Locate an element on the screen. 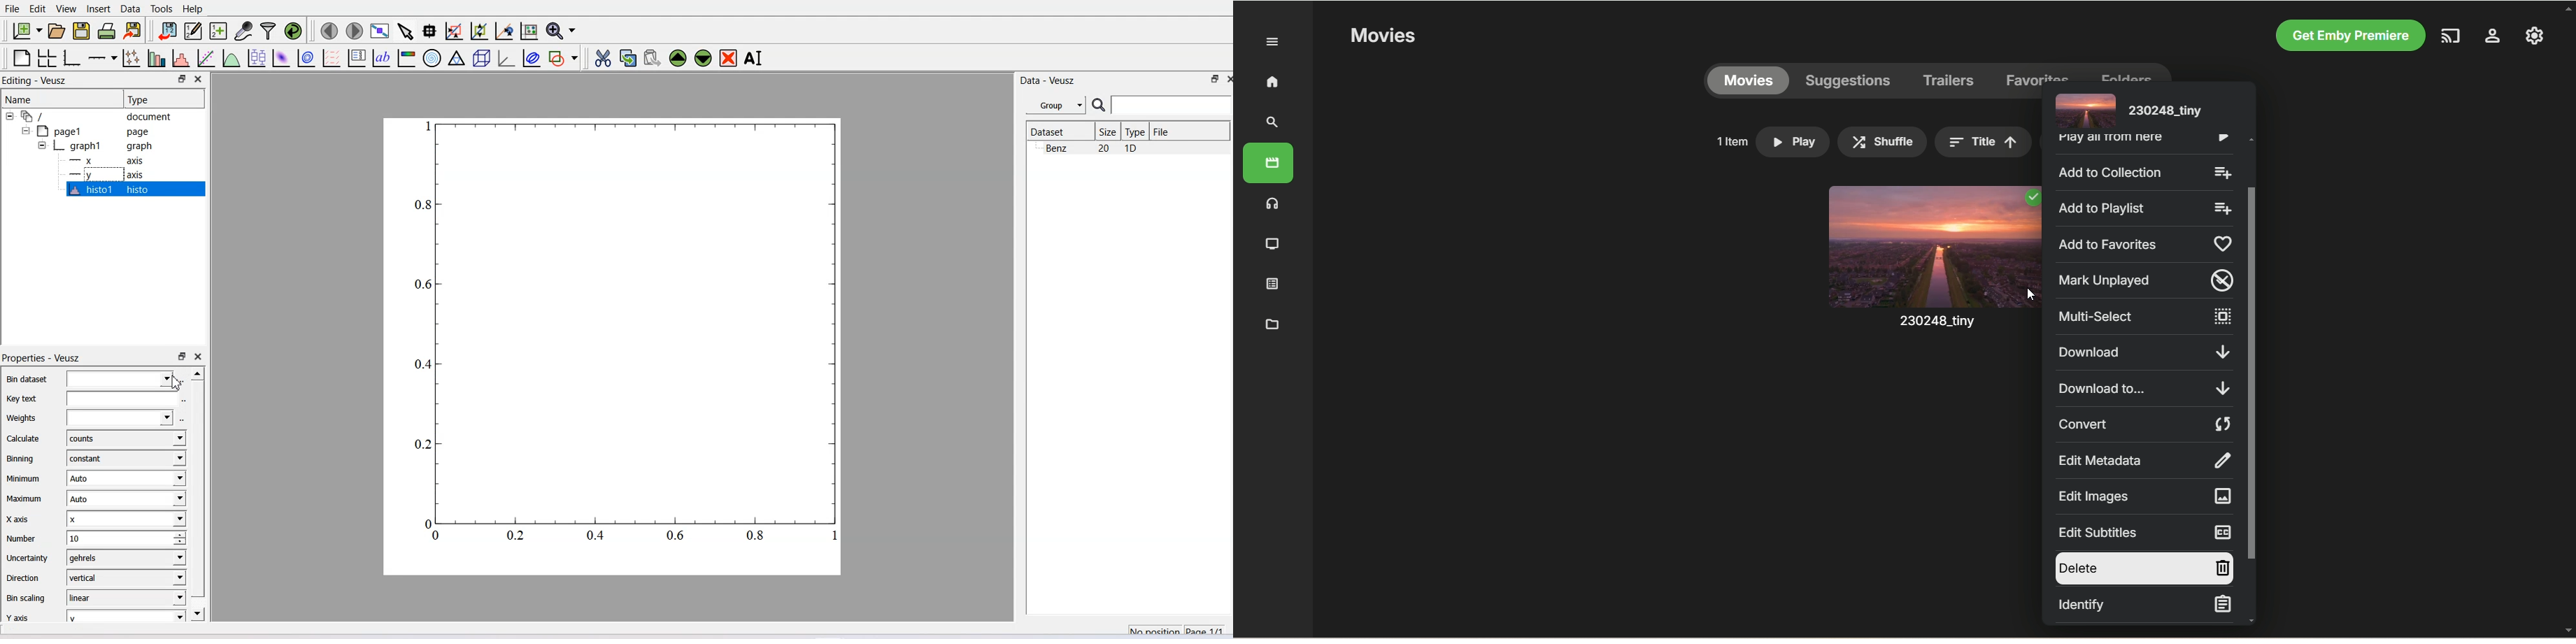 This screenshot has height=644, width=2576. Cut the selected widget is located at coordinates (604, 58).